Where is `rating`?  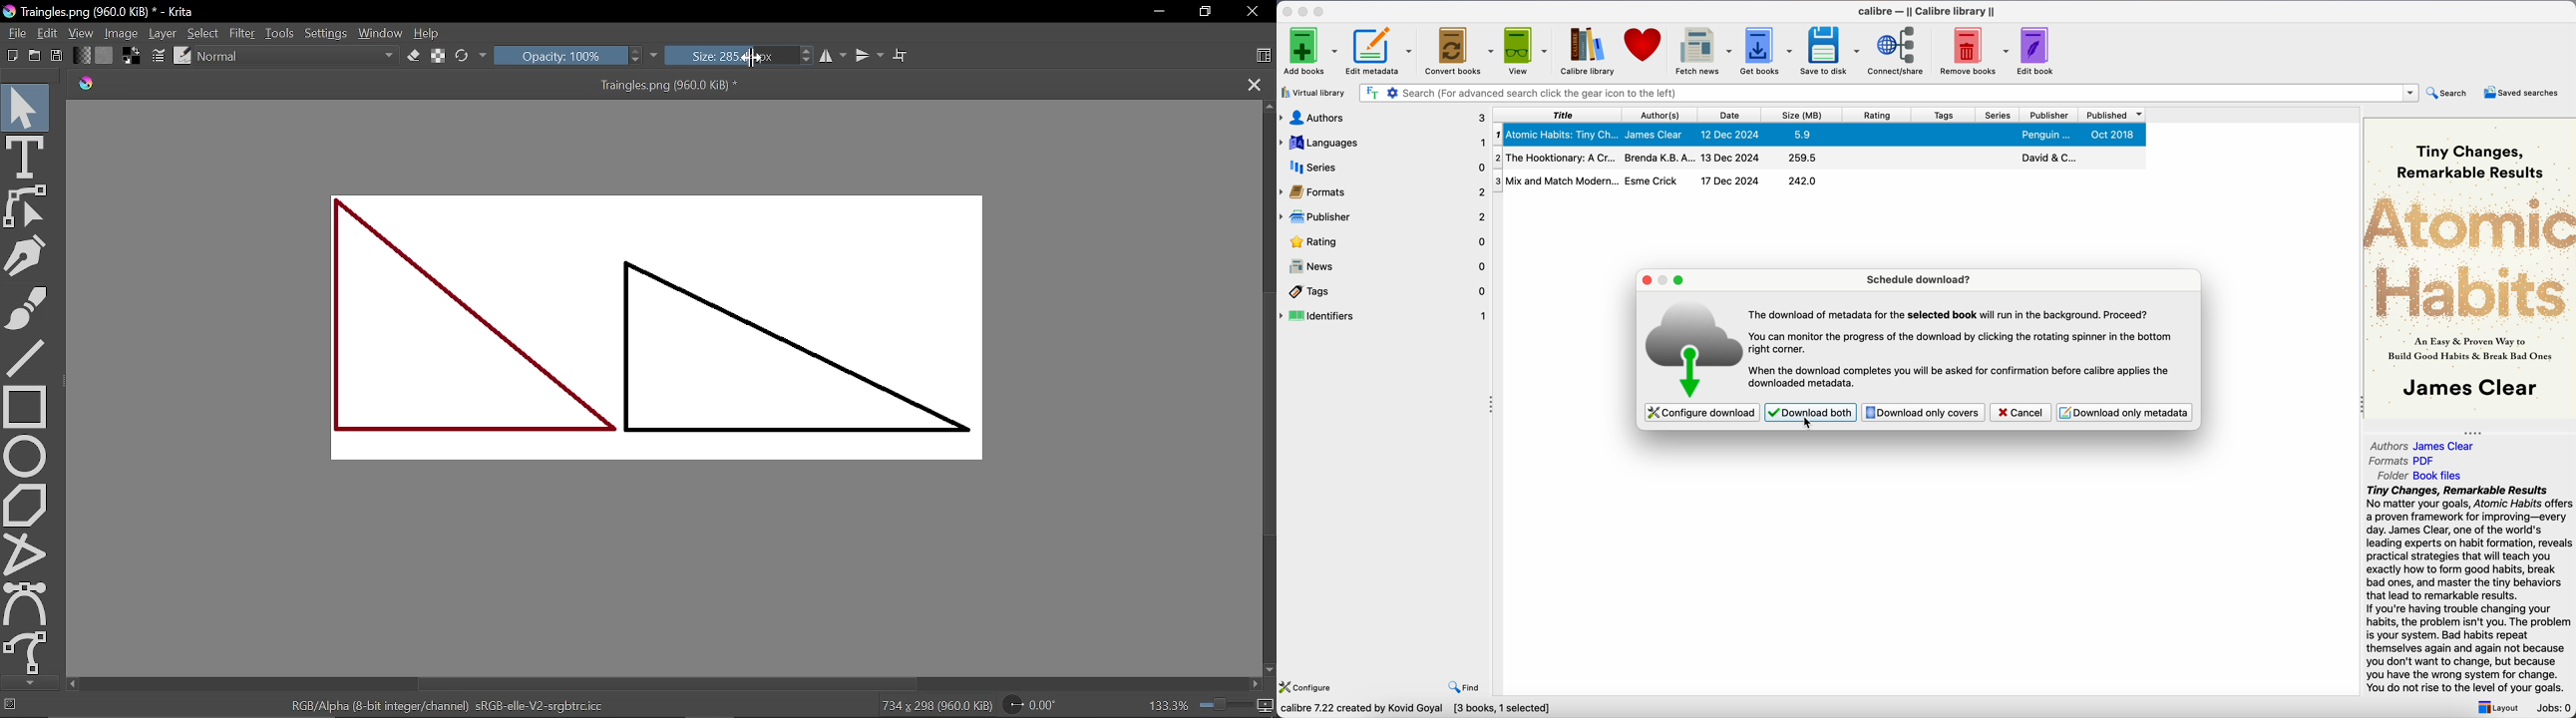 rating is located at coordinates (1387, 242).